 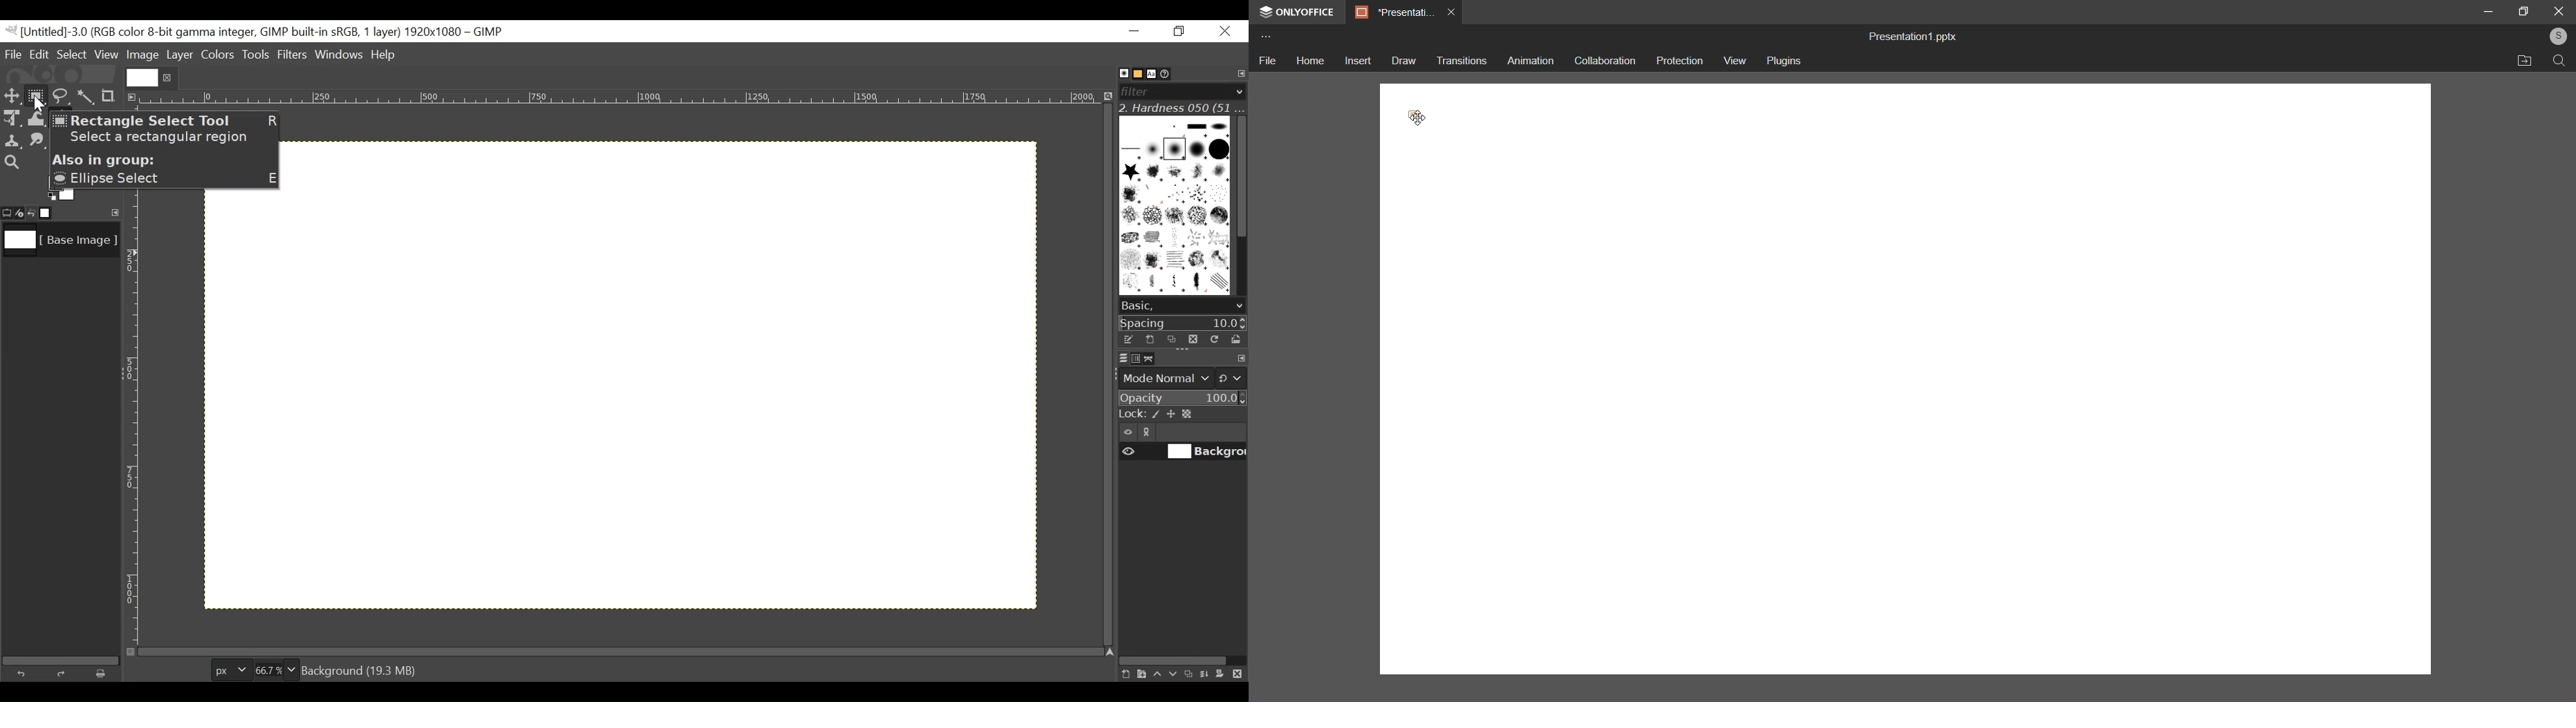 I want to click on search, so click(x=2557, y=61).